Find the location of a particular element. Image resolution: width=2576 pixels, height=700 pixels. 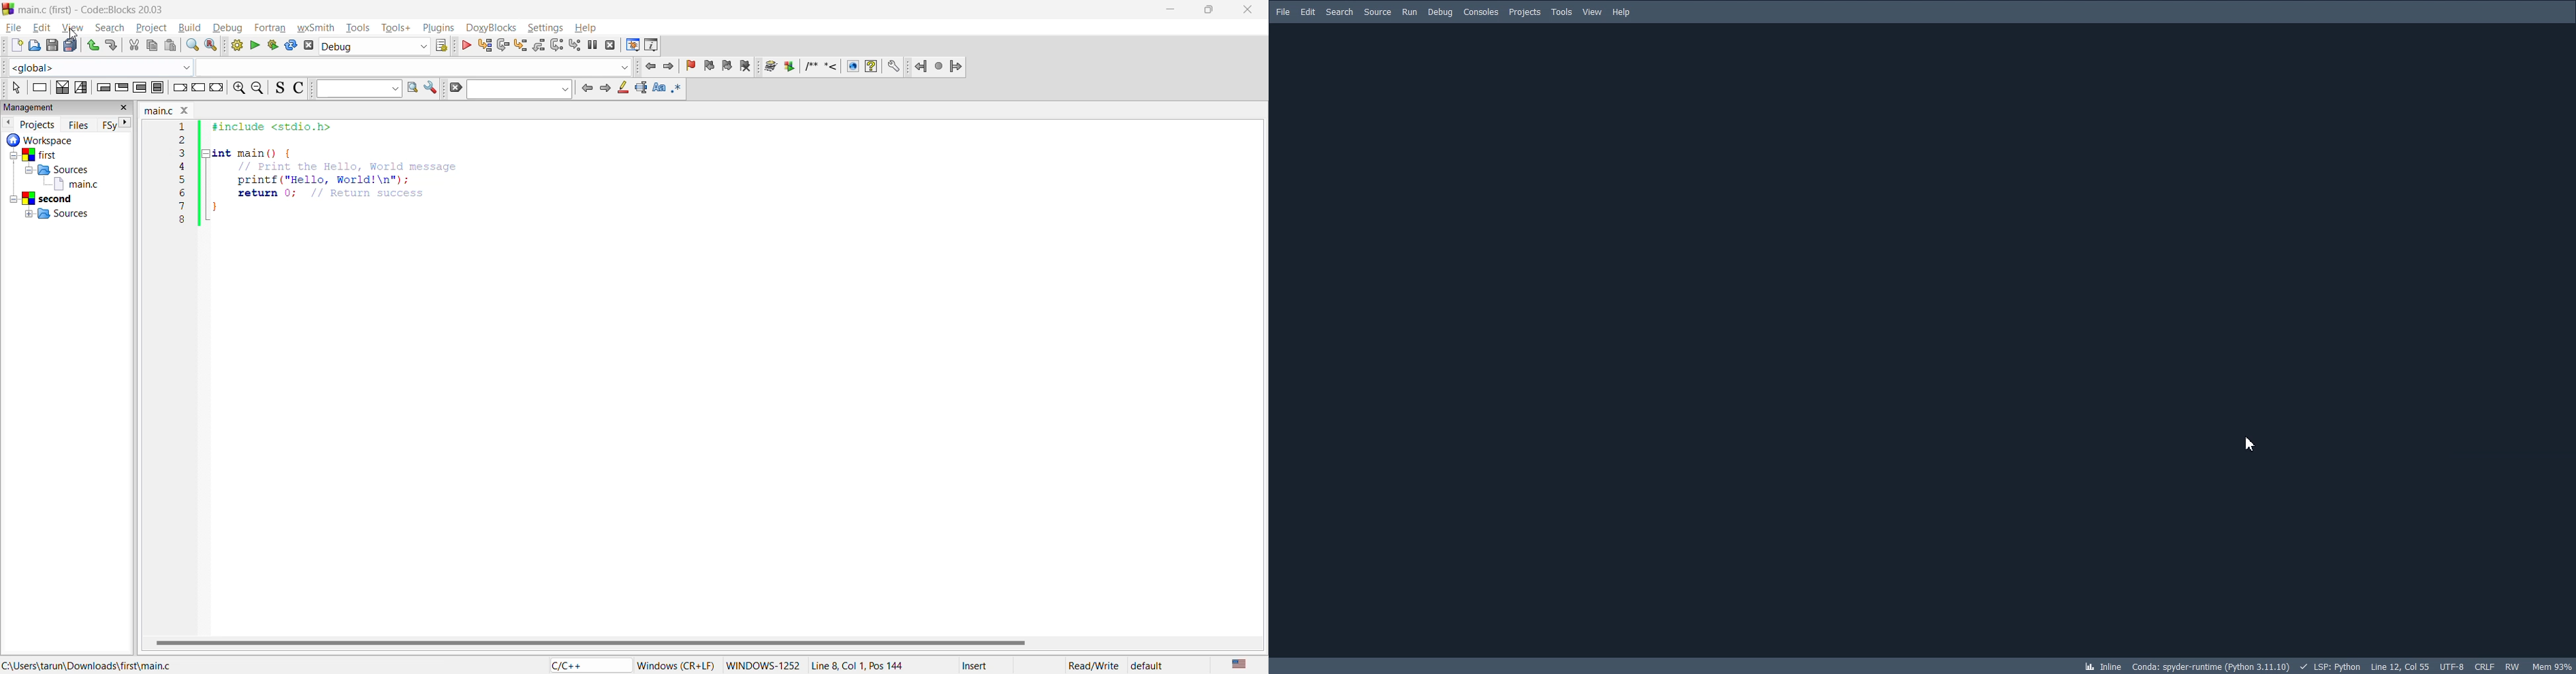

debug/continue is located at coordinates (465, 46).